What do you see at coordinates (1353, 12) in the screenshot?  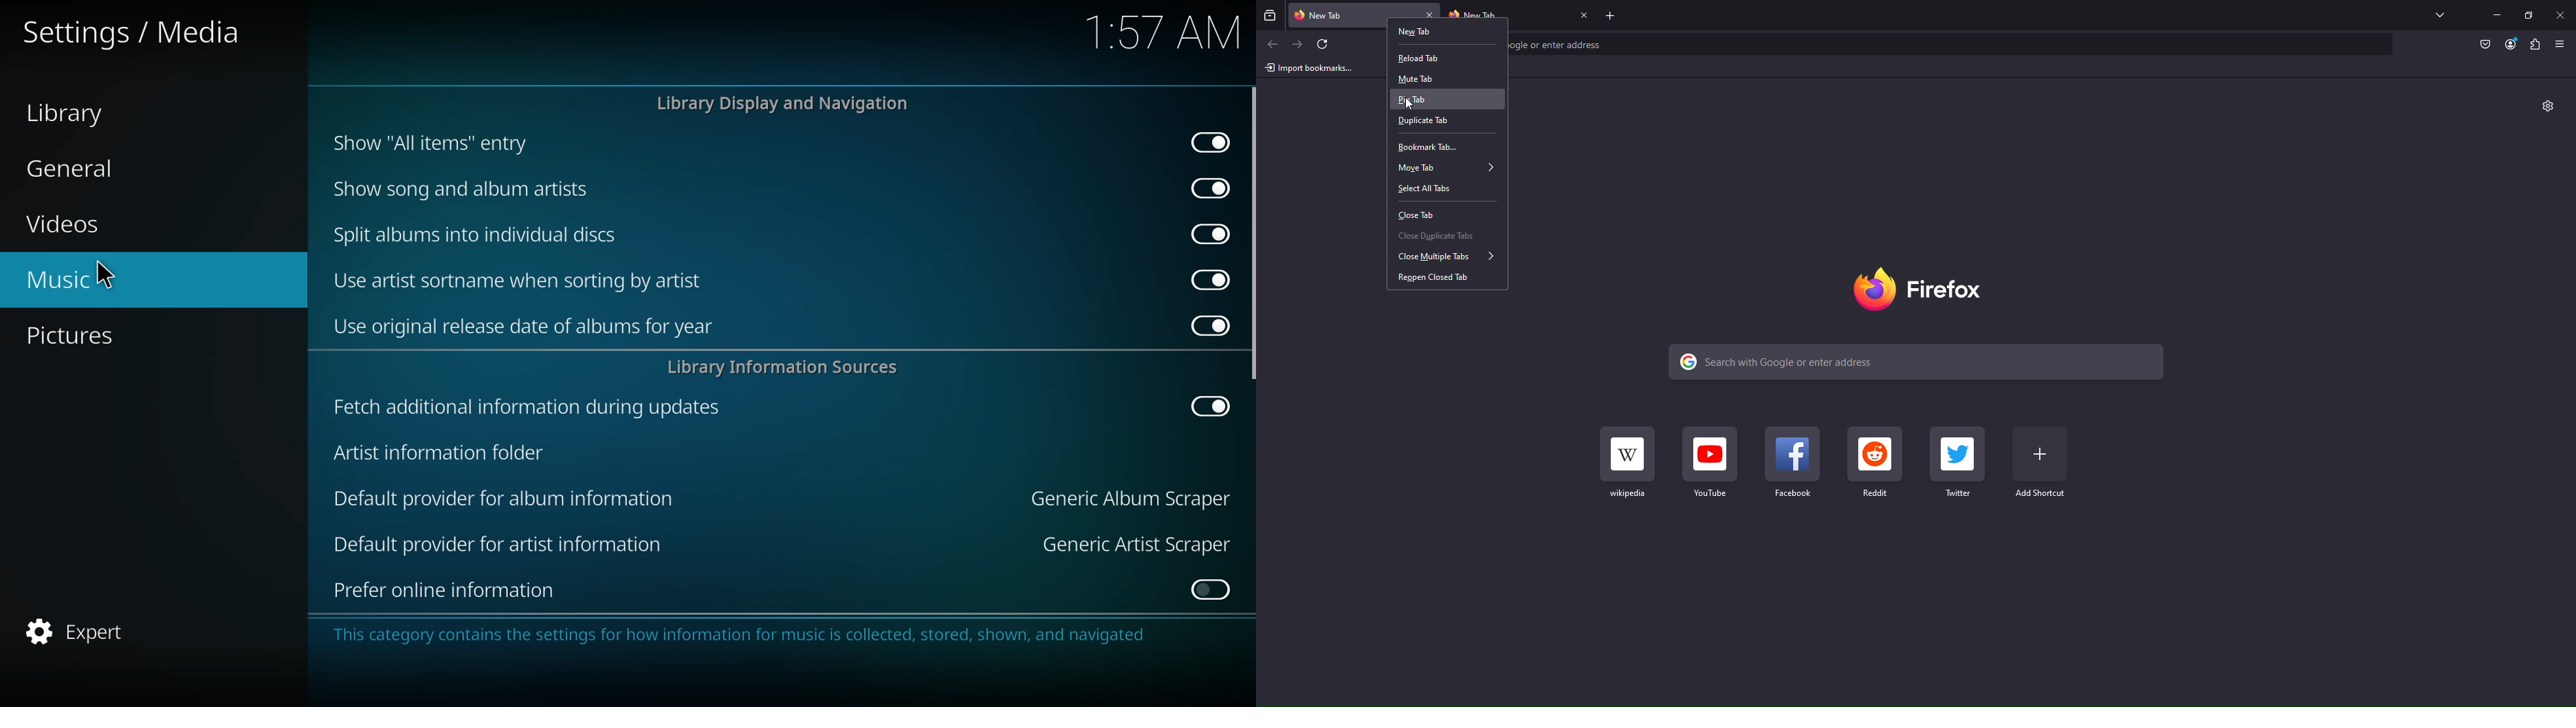 I see `new fire fox tab` at bounding box center [1353, 12].